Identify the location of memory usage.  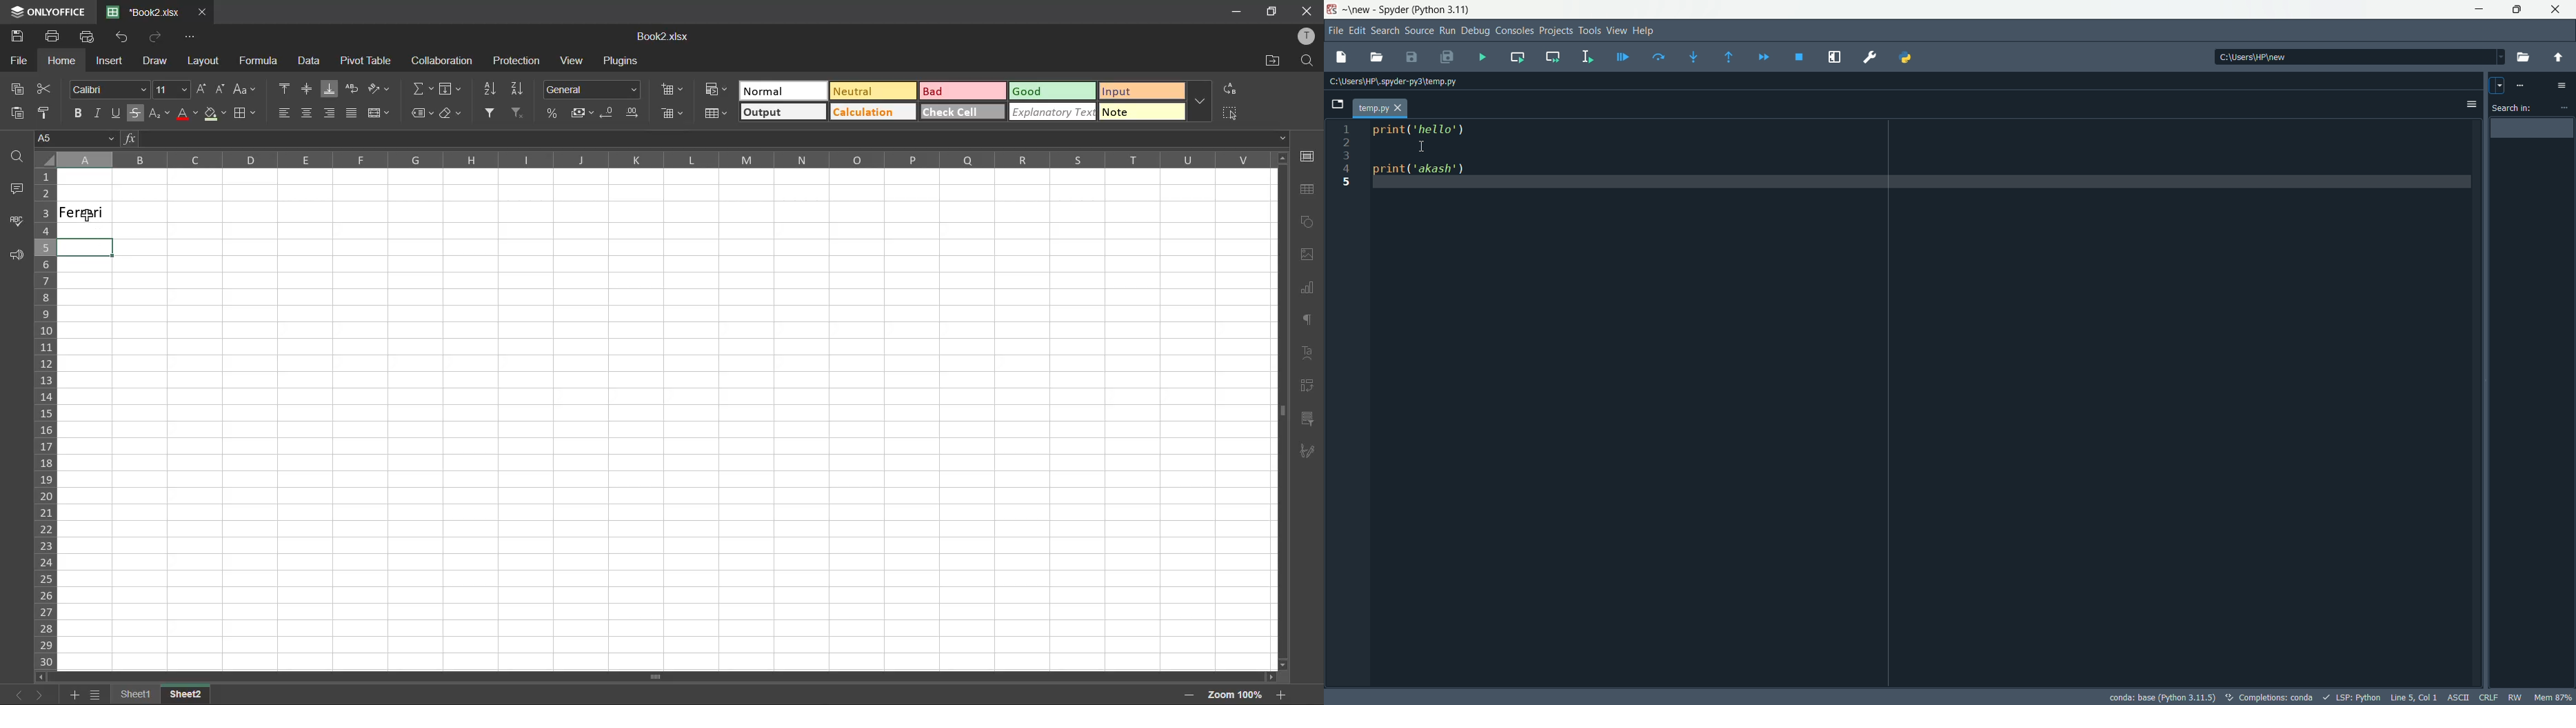
(2554, 697).